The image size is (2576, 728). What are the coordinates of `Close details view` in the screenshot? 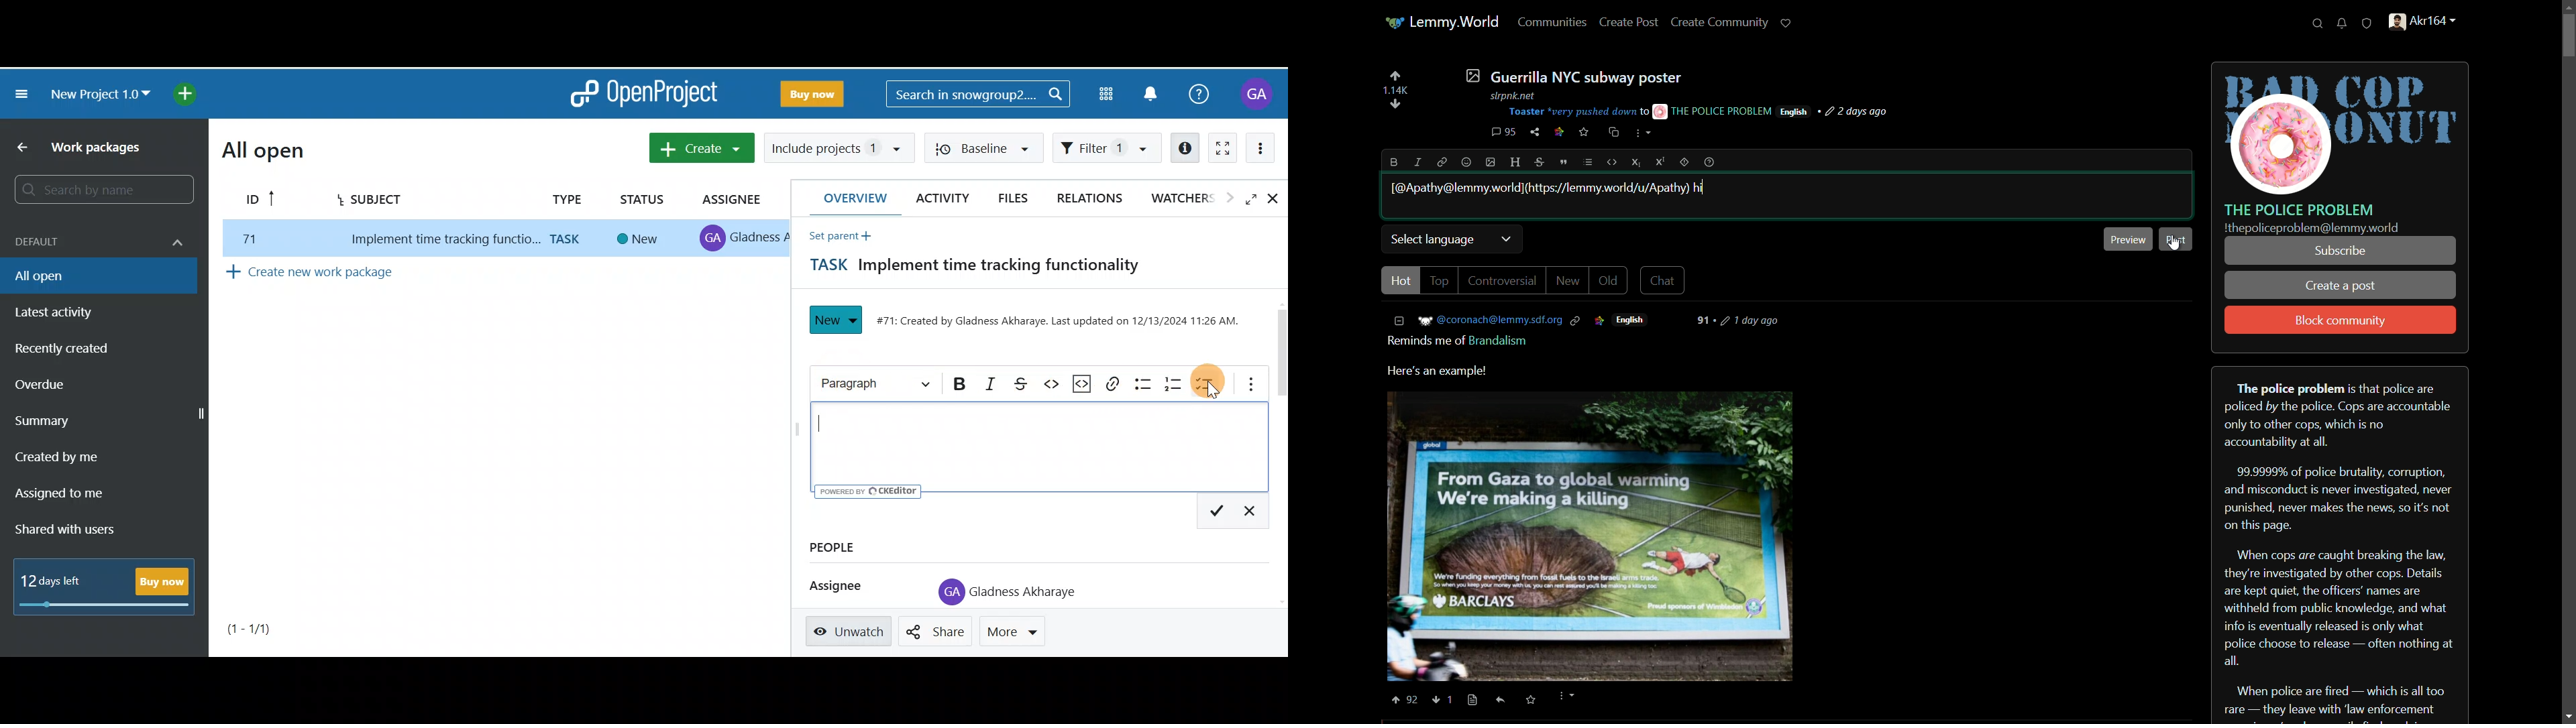 It's located at (1275, 200).